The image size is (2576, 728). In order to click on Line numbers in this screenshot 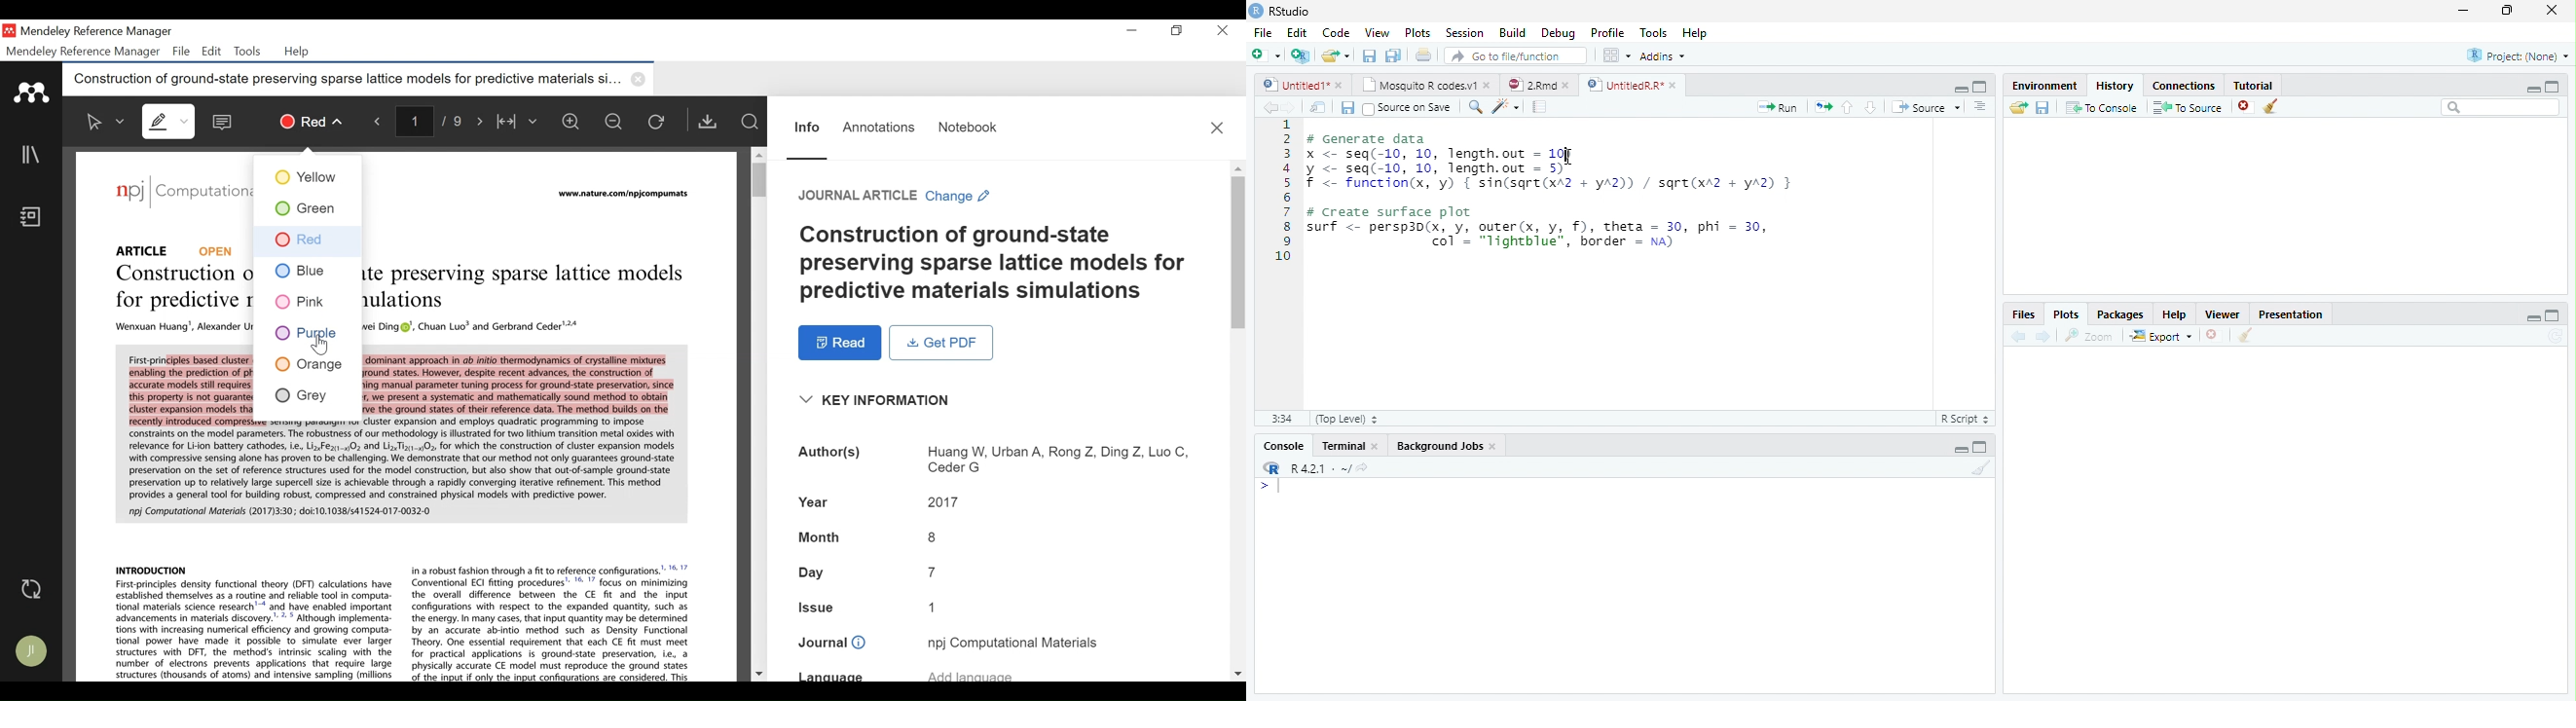, I will do `click(1284, 192)`.